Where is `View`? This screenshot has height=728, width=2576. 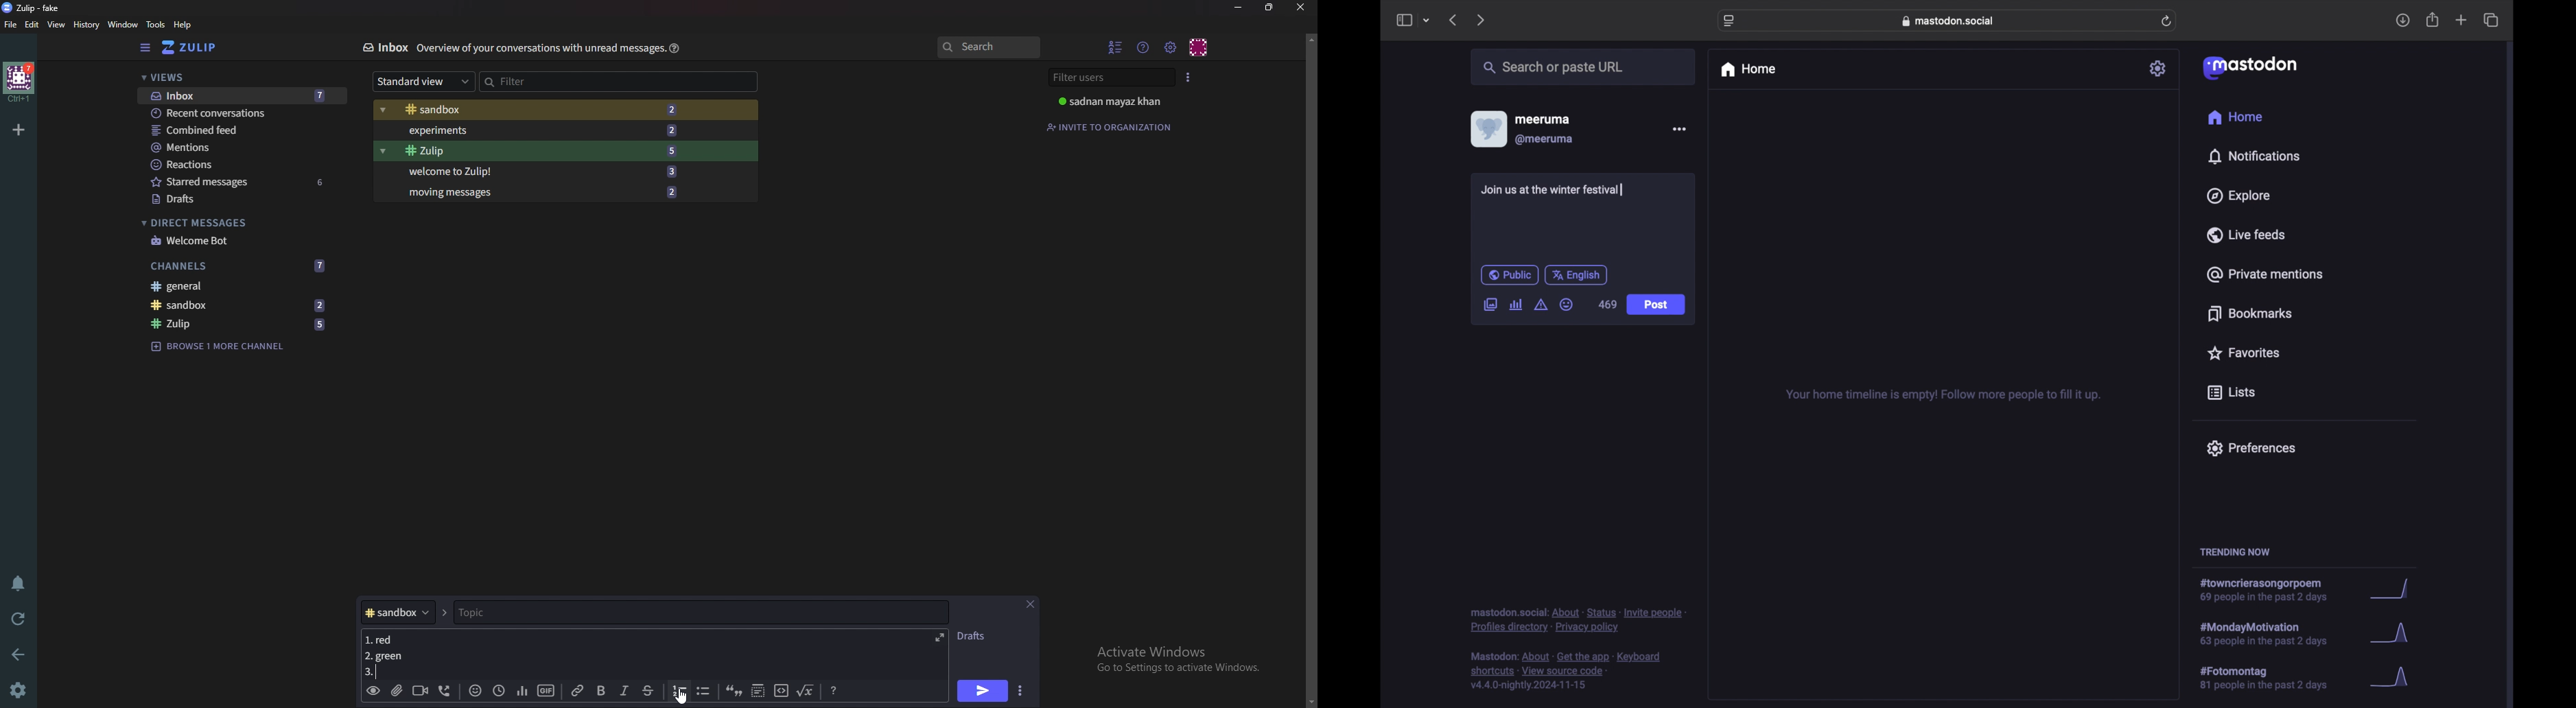 View is located at coordinates (57, 25).